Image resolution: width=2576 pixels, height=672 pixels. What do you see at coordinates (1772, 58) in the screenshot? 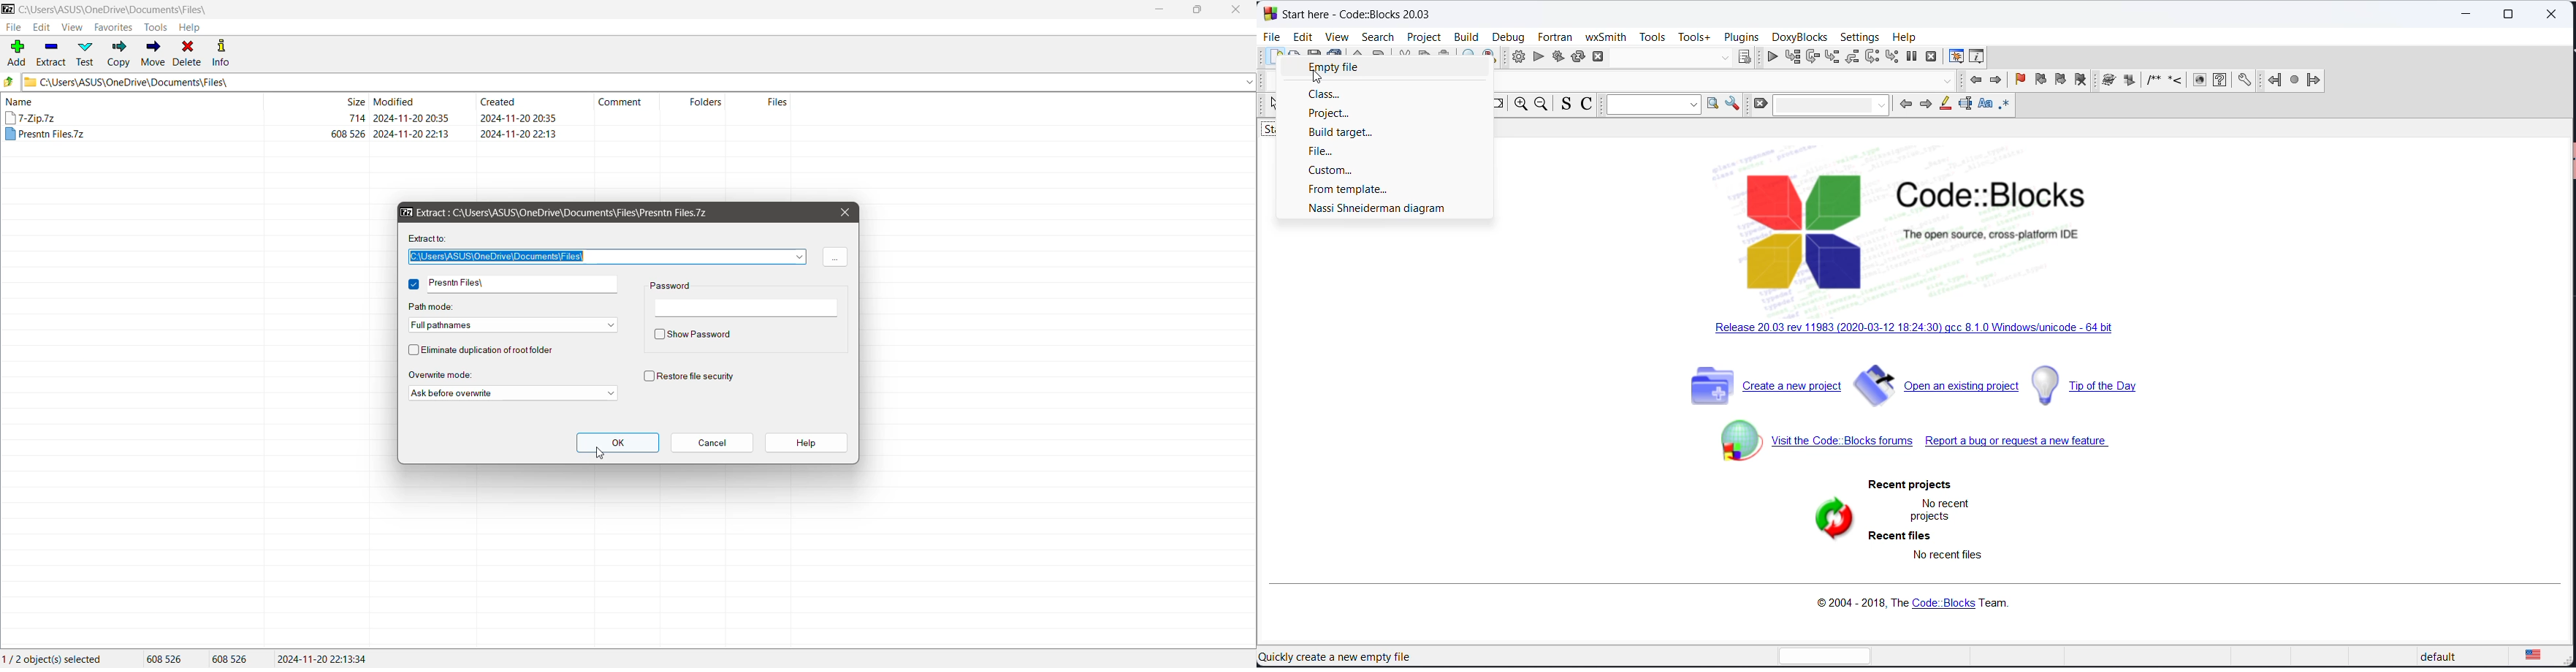
I see `debug/continue` at bounding box center [1772, 58].